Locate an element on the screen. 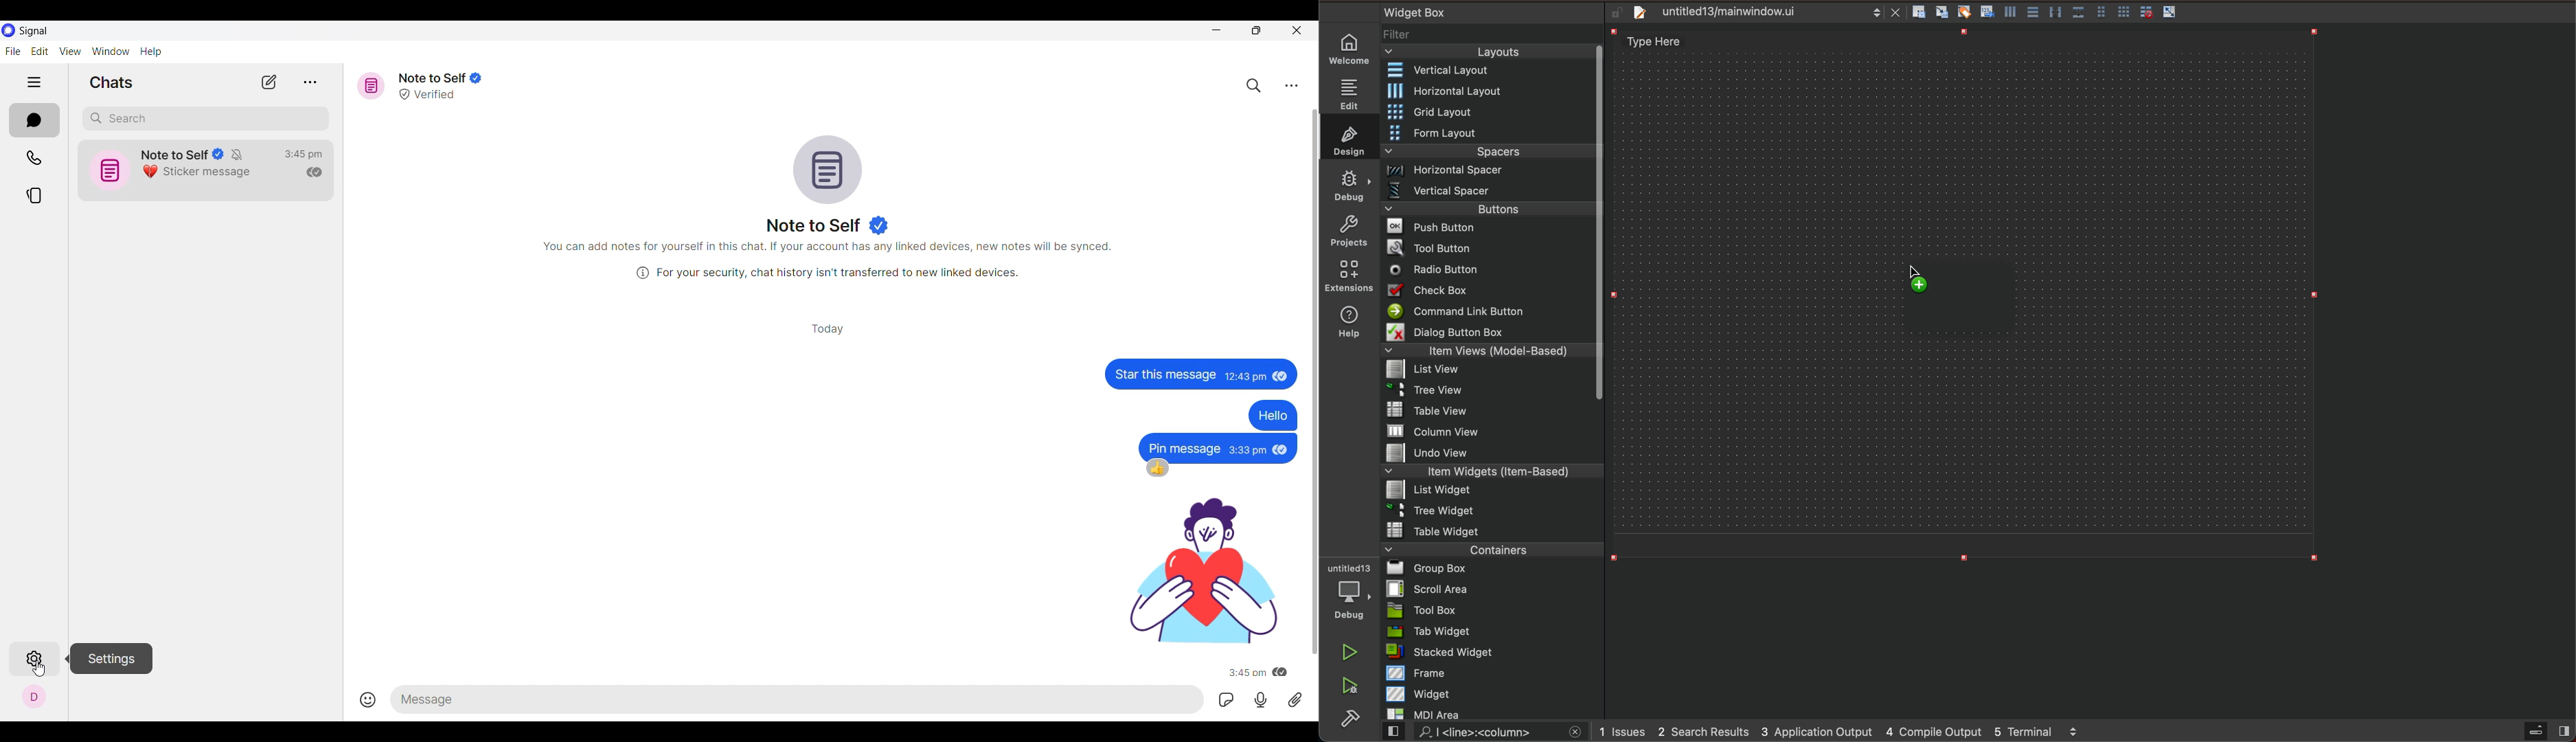 This screenshot has width=2576, height=756. push buttons is located at coordinates (1489, 227).